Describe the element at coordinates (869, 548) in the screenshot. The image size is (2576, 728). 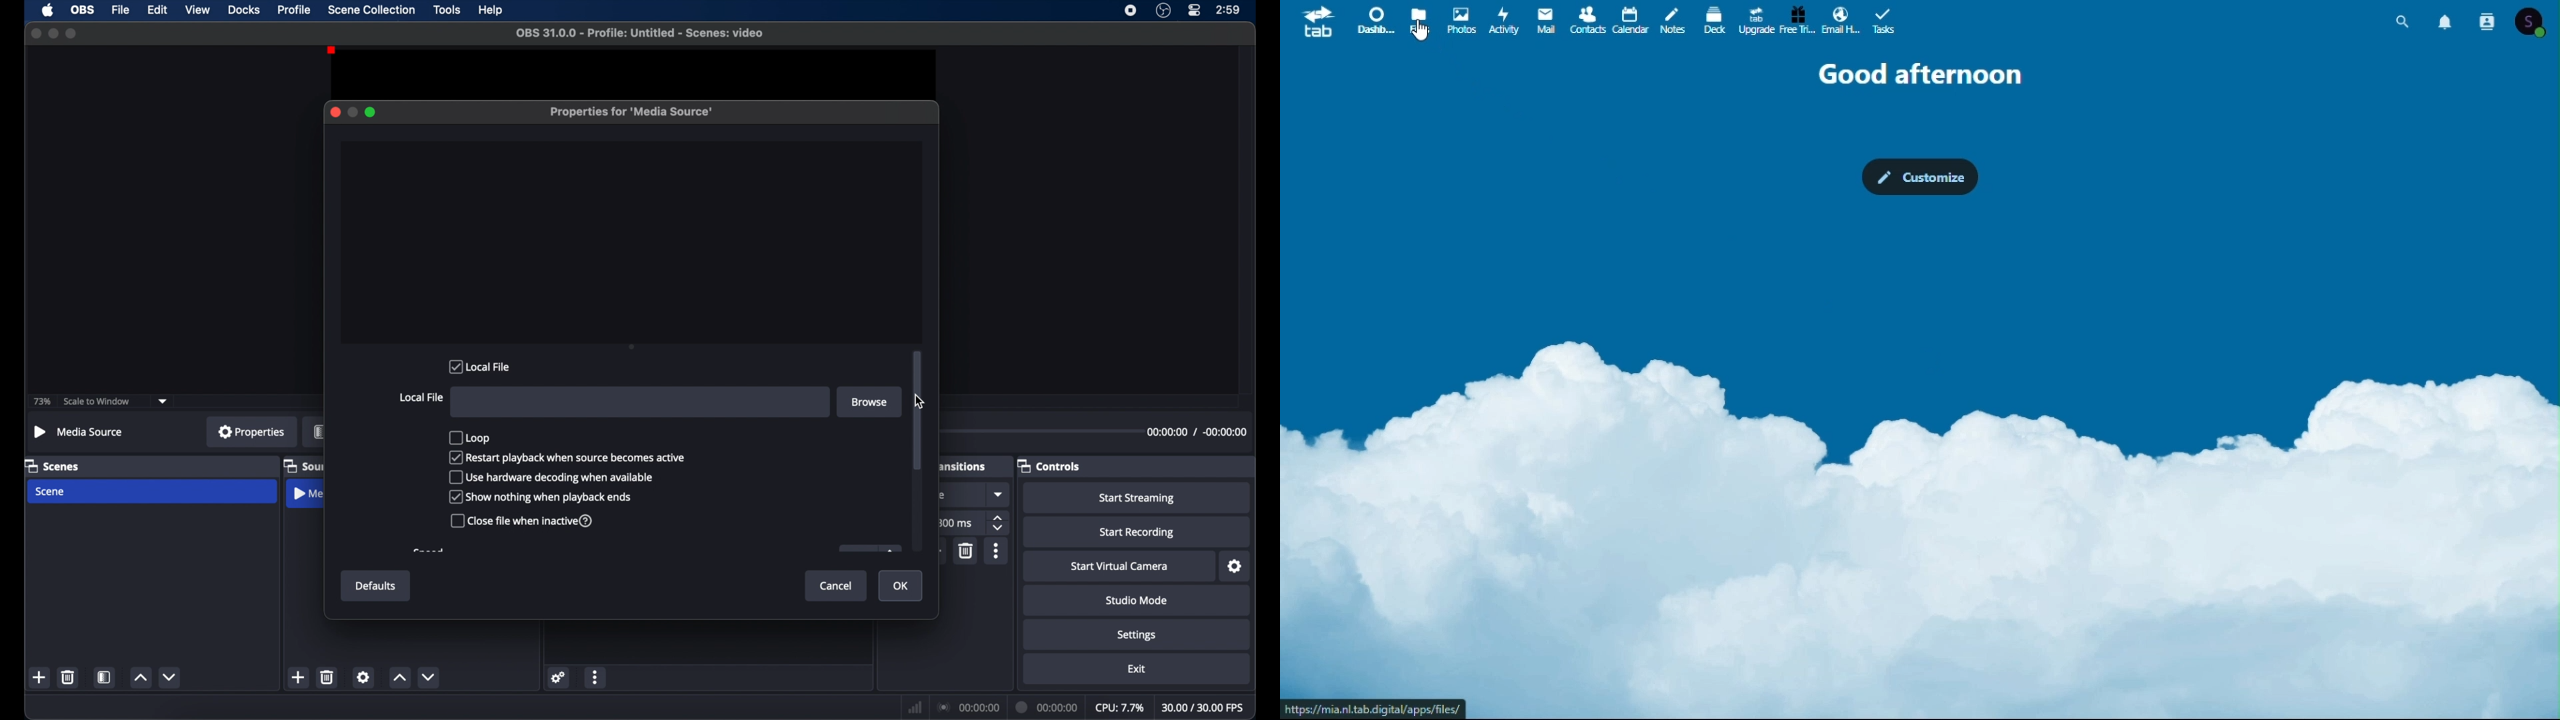
I see `obscure icon` at that location.